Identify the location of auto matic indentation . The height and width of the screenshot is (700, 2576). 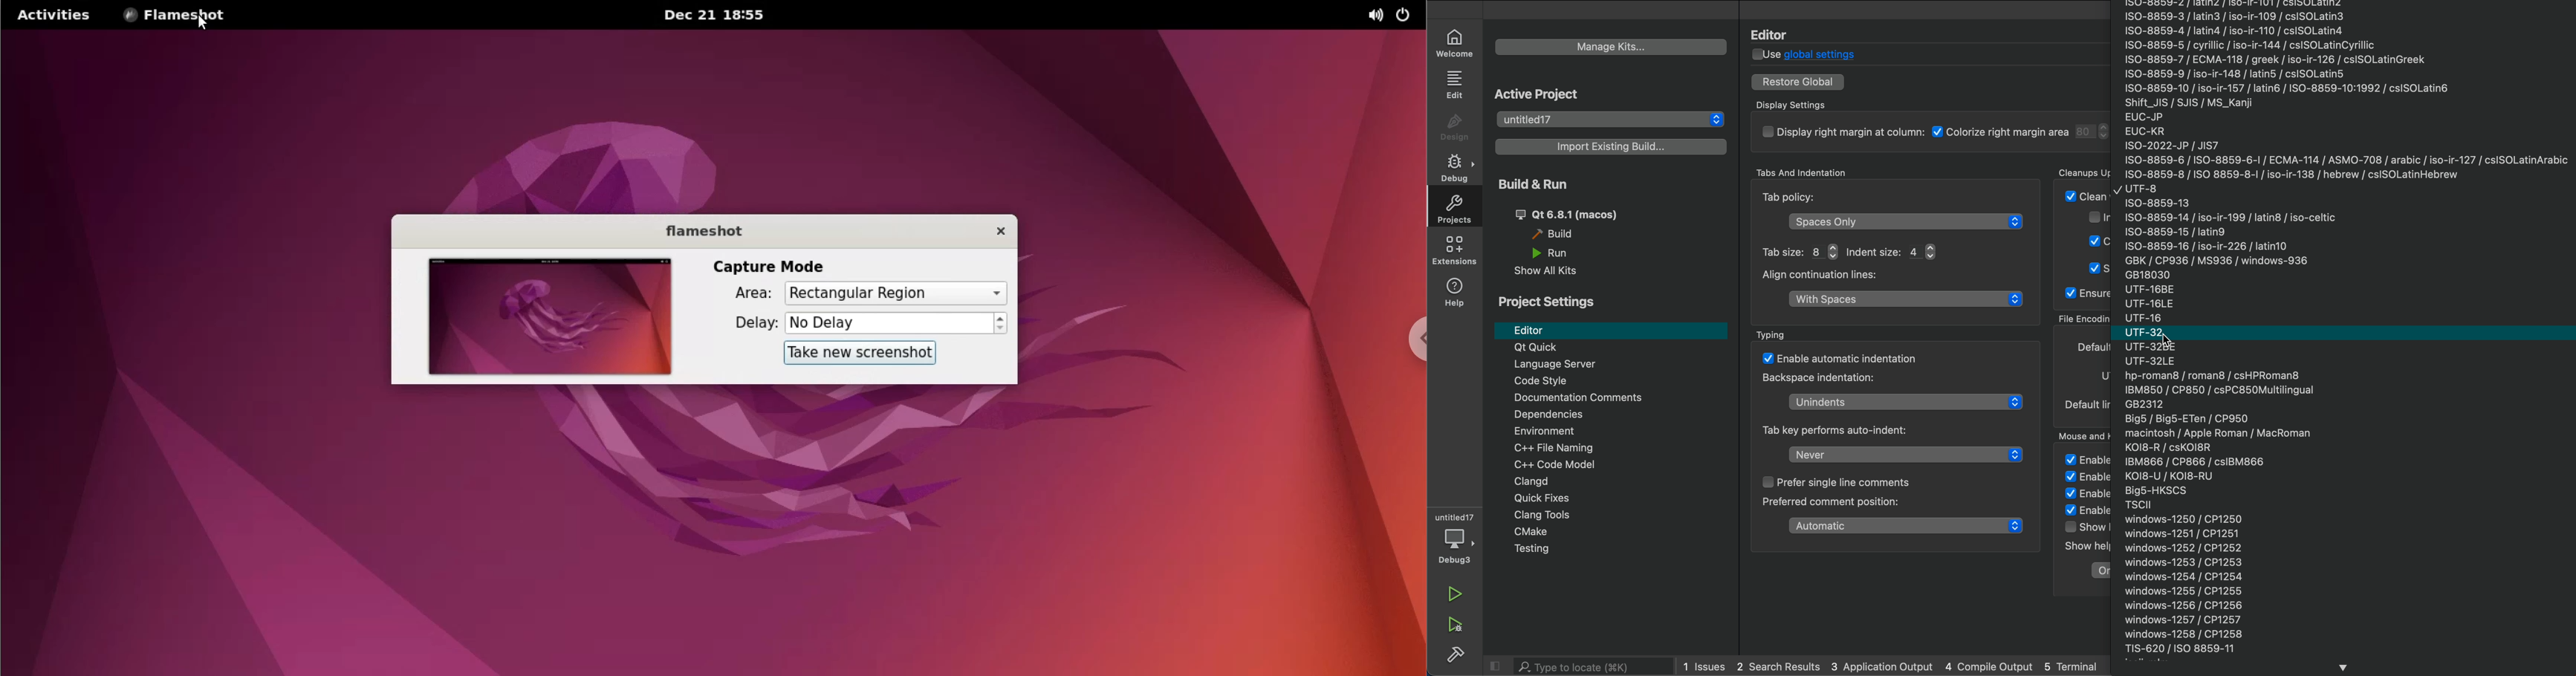
(1841, 357).